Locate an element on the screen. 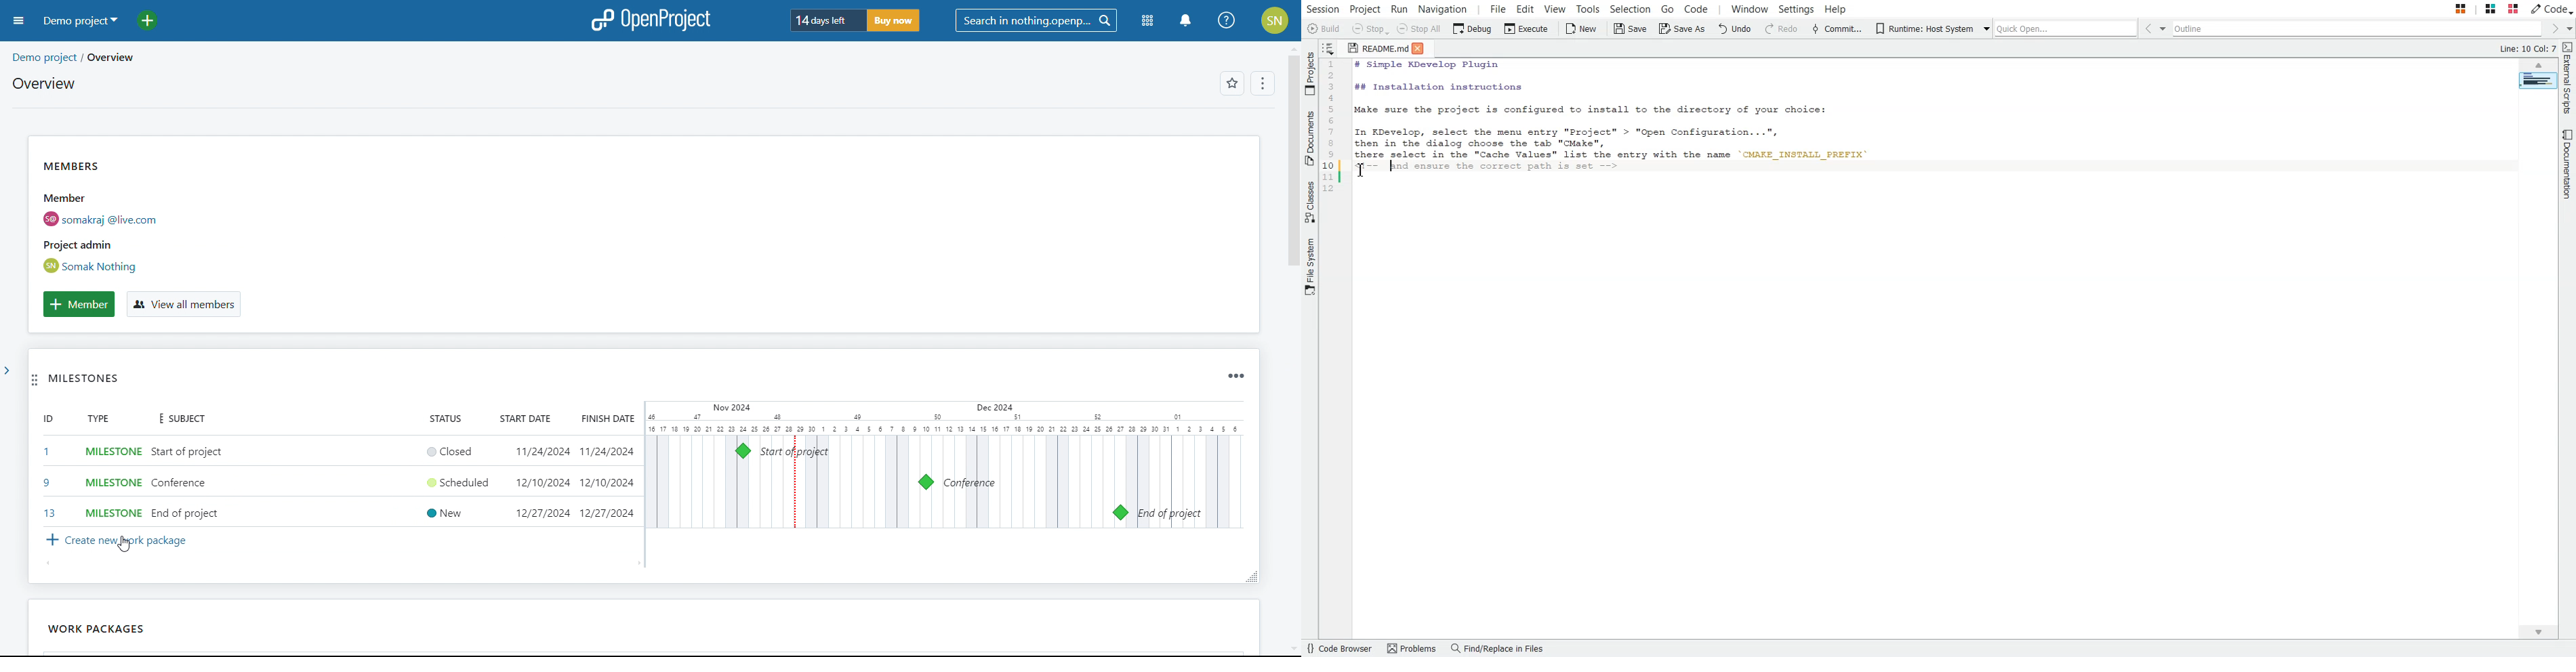 This screenshot has height=672, width=2576. search is located at coordinates (1036, 21).